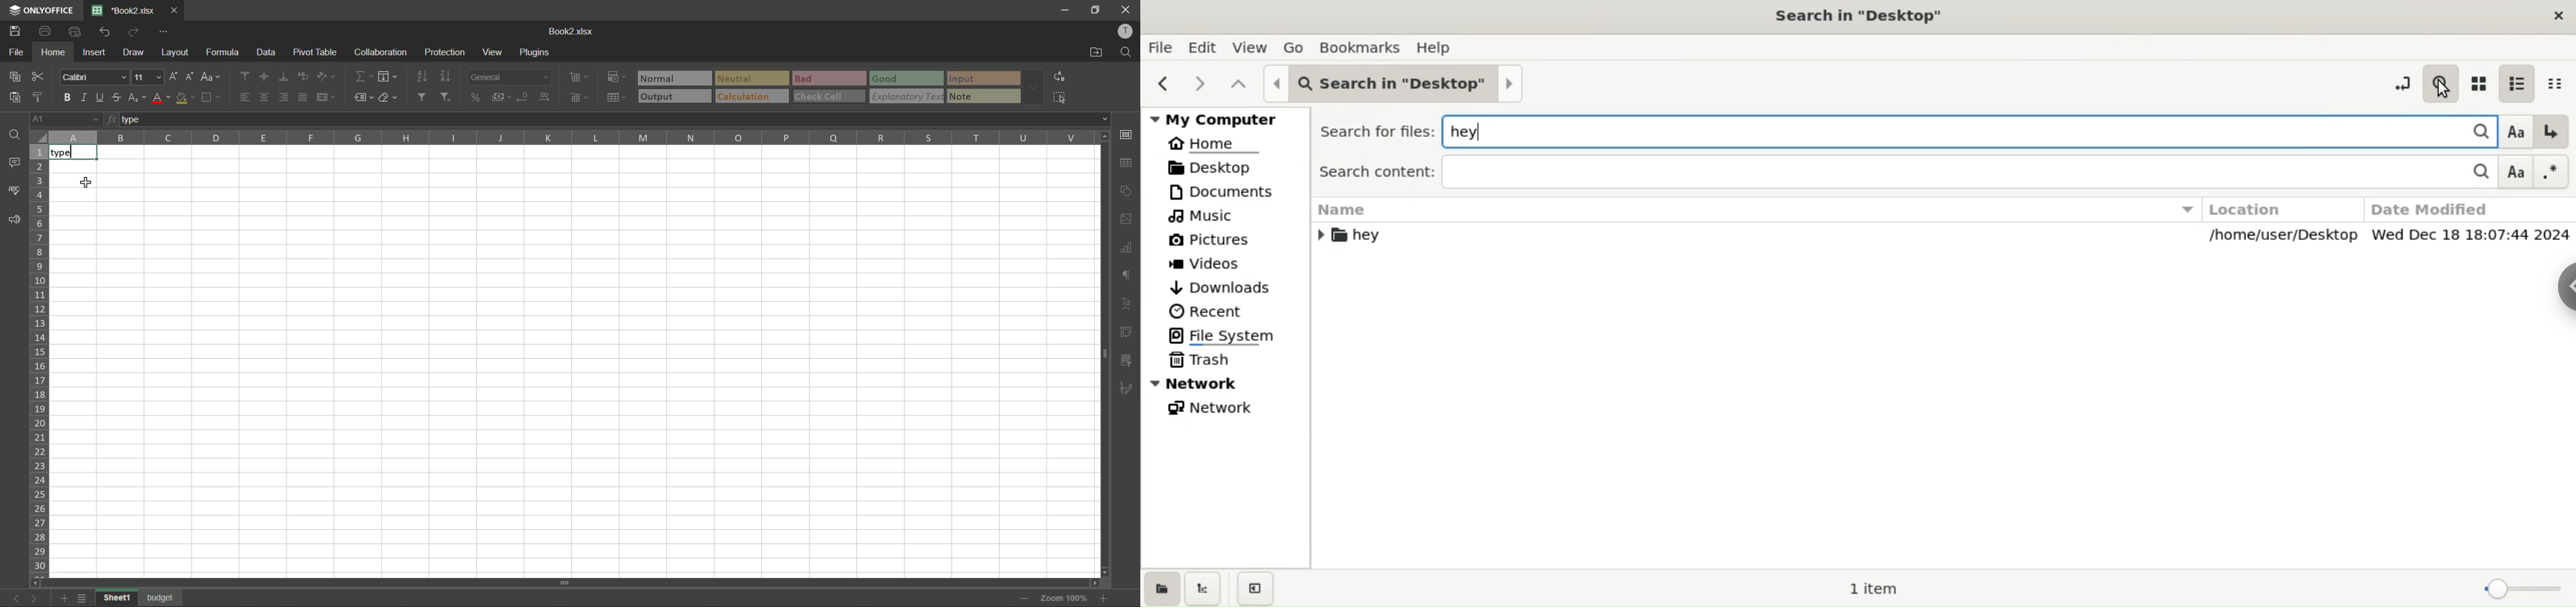 This screenshot has height=616, width=2576. Describe the element at coordinates (539, 581) in the screenshot. I see `scroll bar` at that location.